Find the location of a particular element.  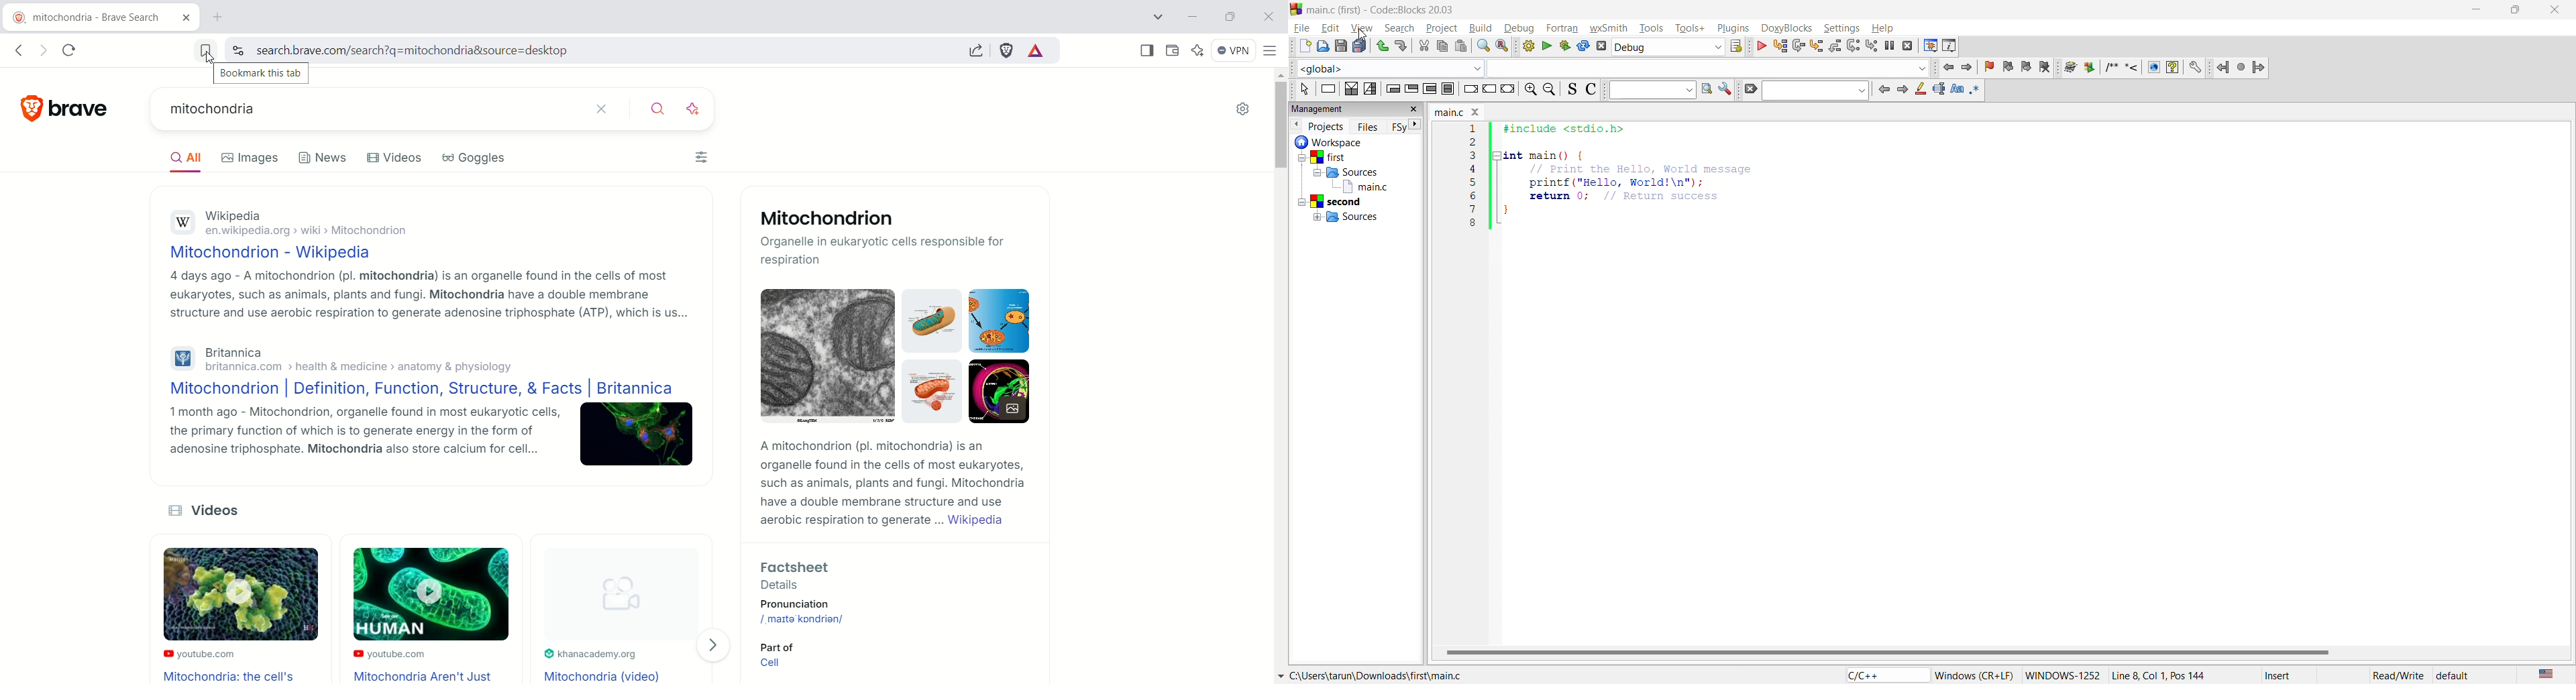

file location is located at coordinates (1381, 675).